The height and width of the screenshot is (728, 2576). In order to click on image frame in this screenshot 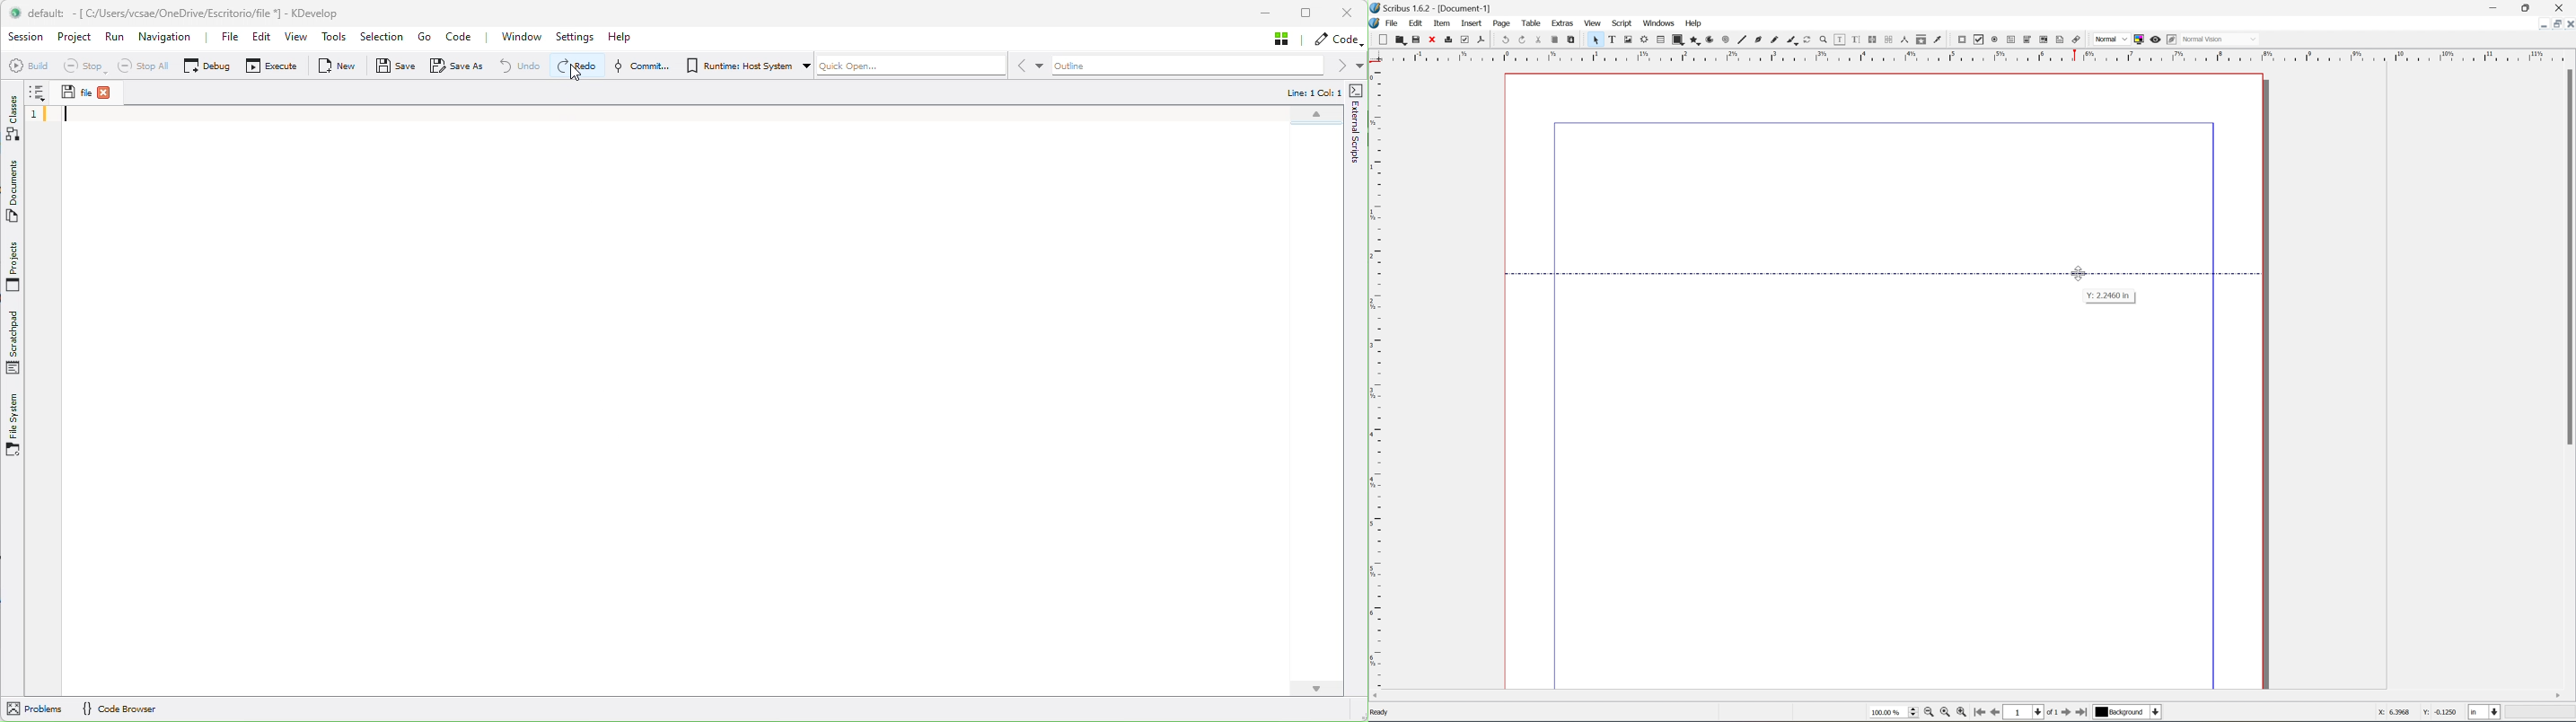, I will do `click(1629, 40)`.